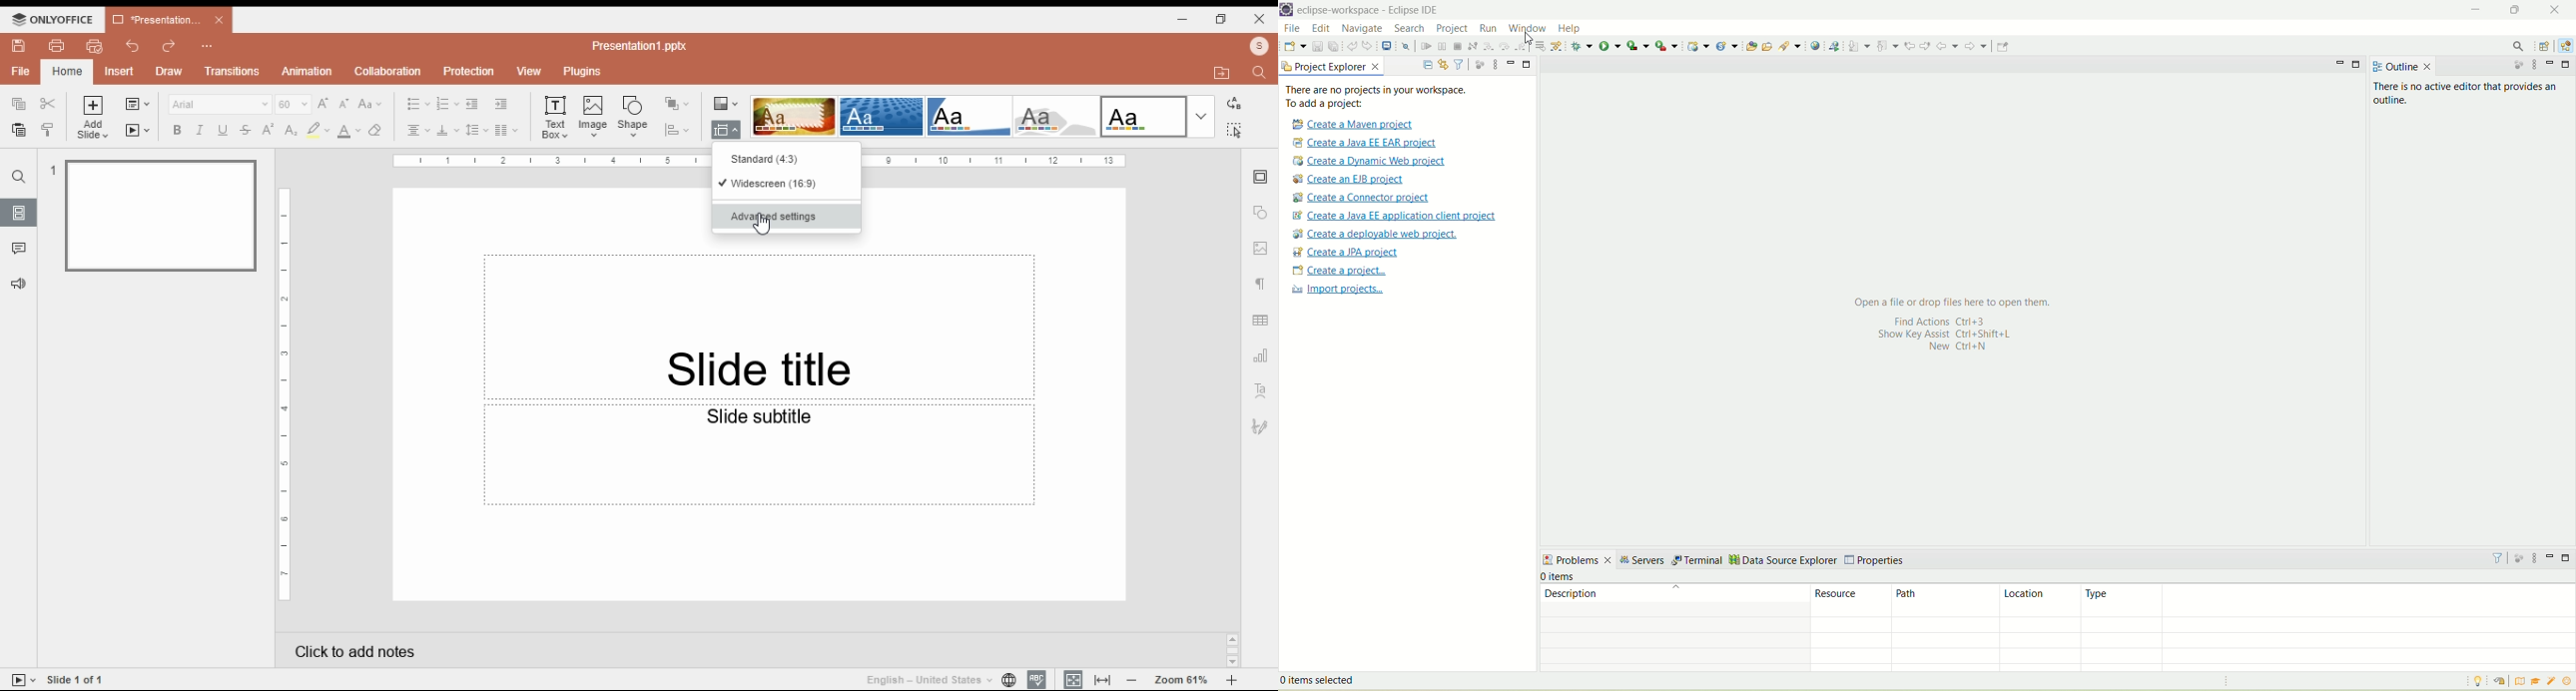 The width and height of the screenshot is (2576, 700). I want to click on align shape, so click(679, 130).